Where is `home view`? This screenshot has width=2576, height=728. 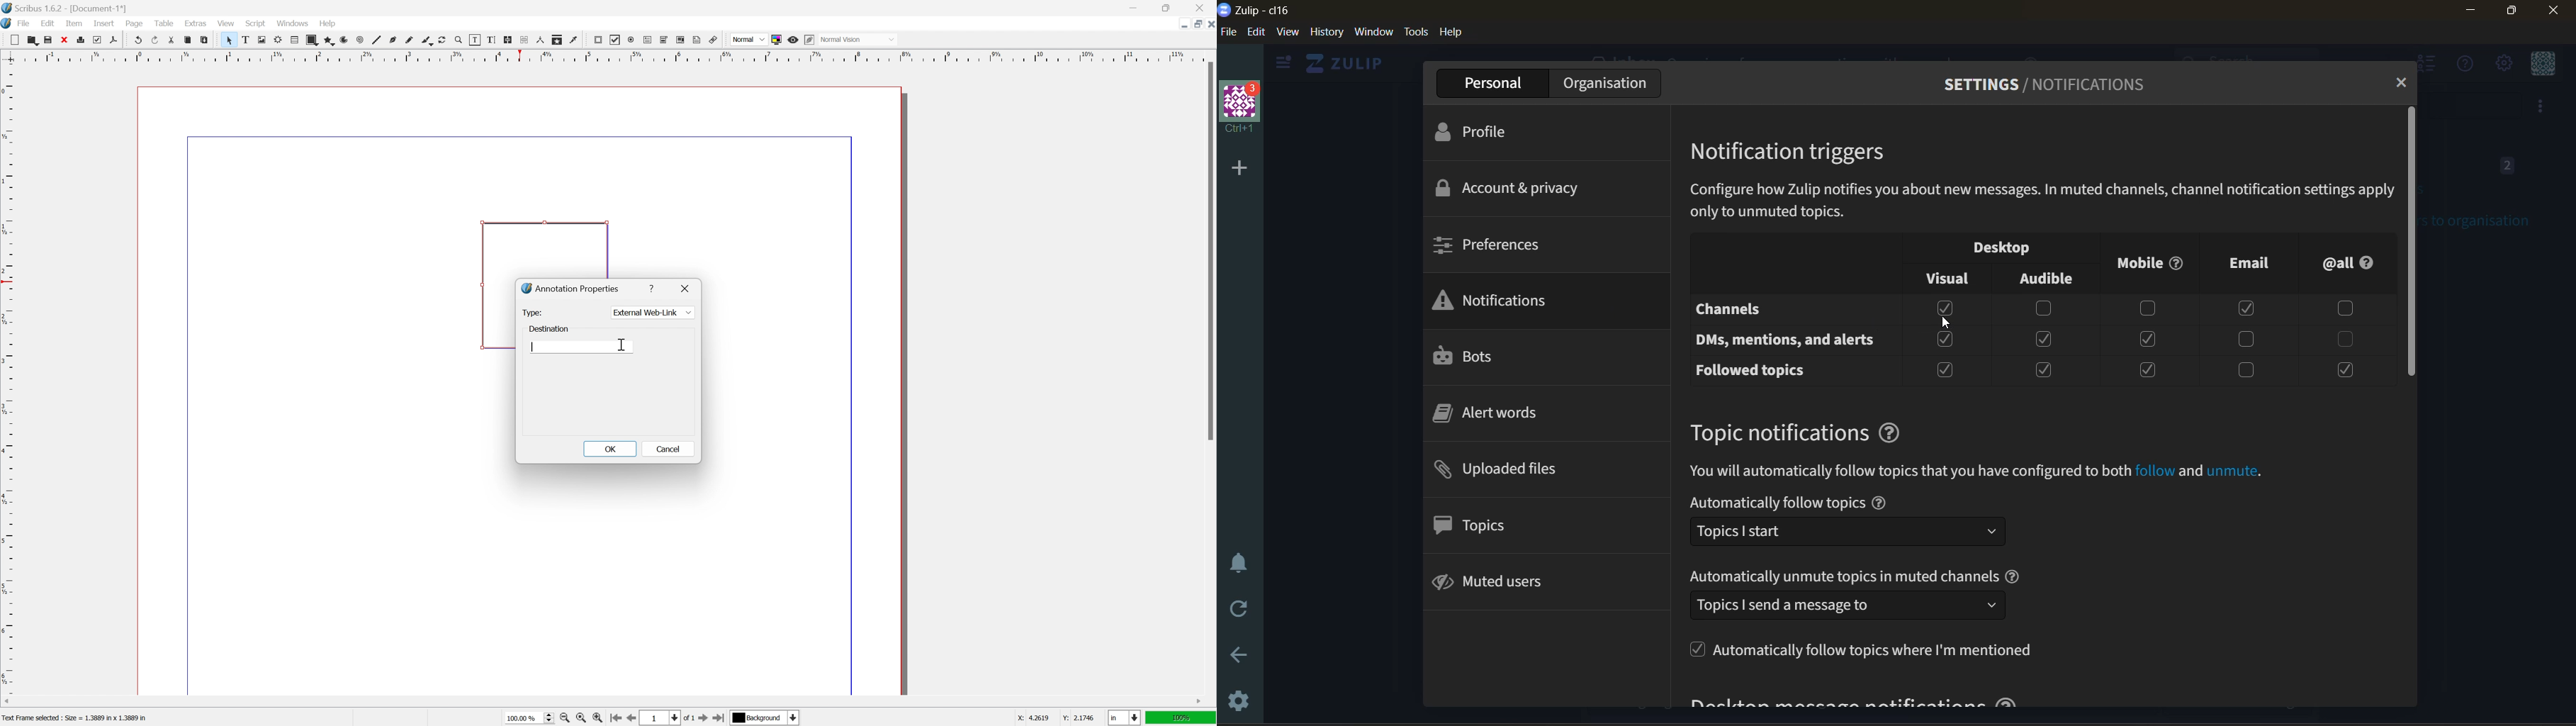 home view is located at coordinates (1342, 63).